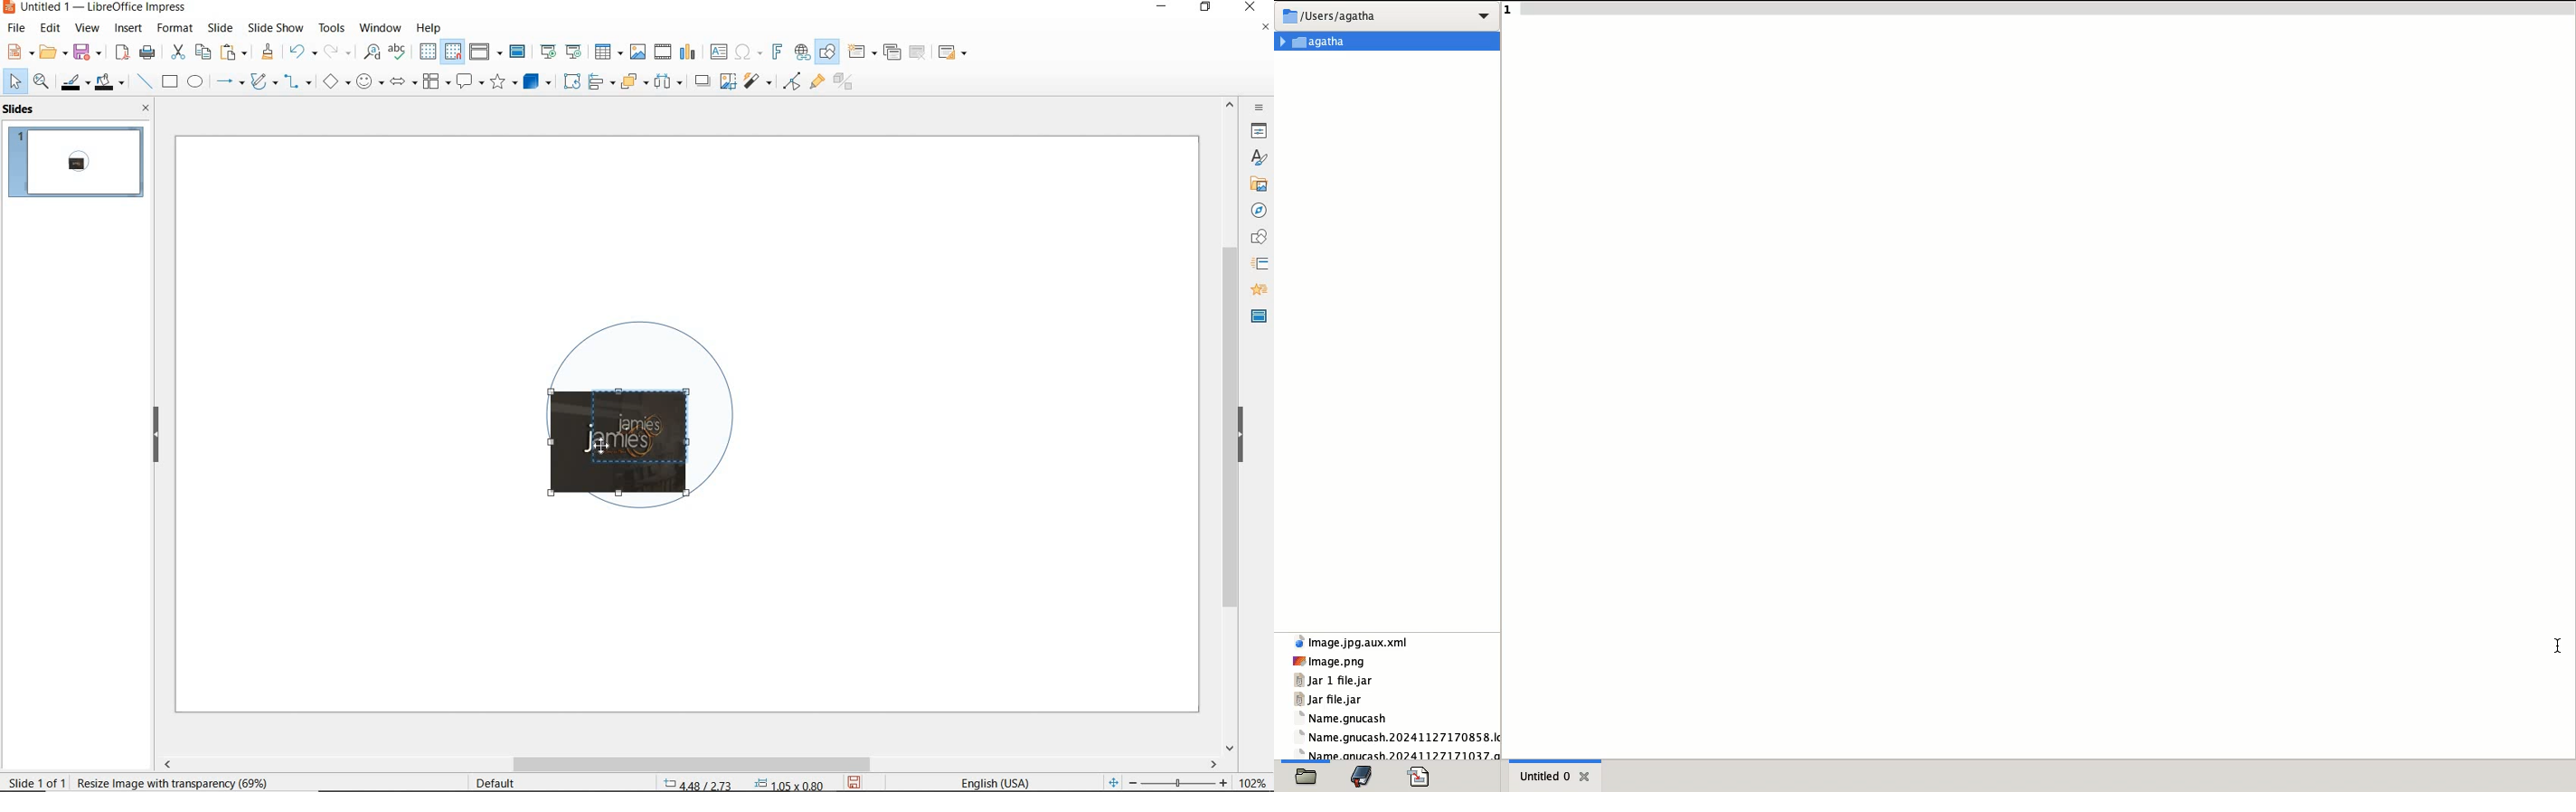 This screenshot has height=812, width=2576. What do you see at coordinates (1257, 291) in the screenshot?
I see `animation` at bounding box center [1257, 291].